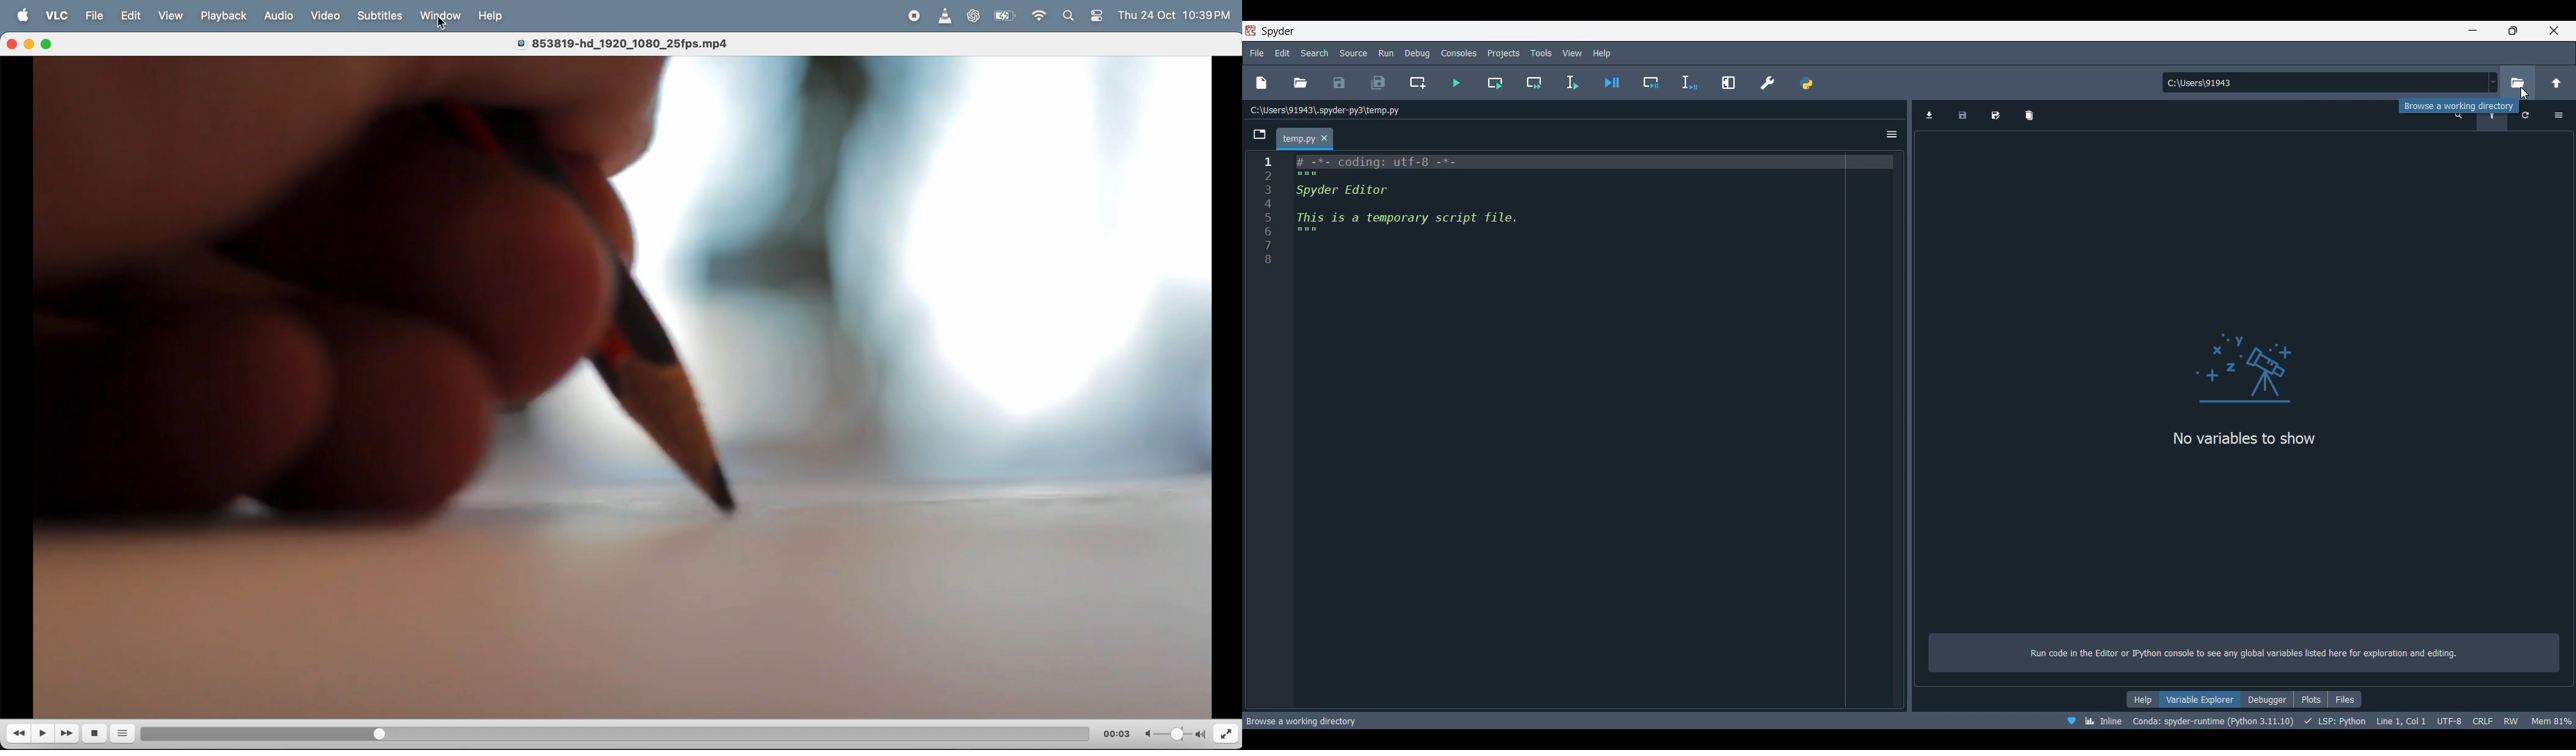 The image size is (2576, 756). I want to click on Run menu, so click(1386, 53).